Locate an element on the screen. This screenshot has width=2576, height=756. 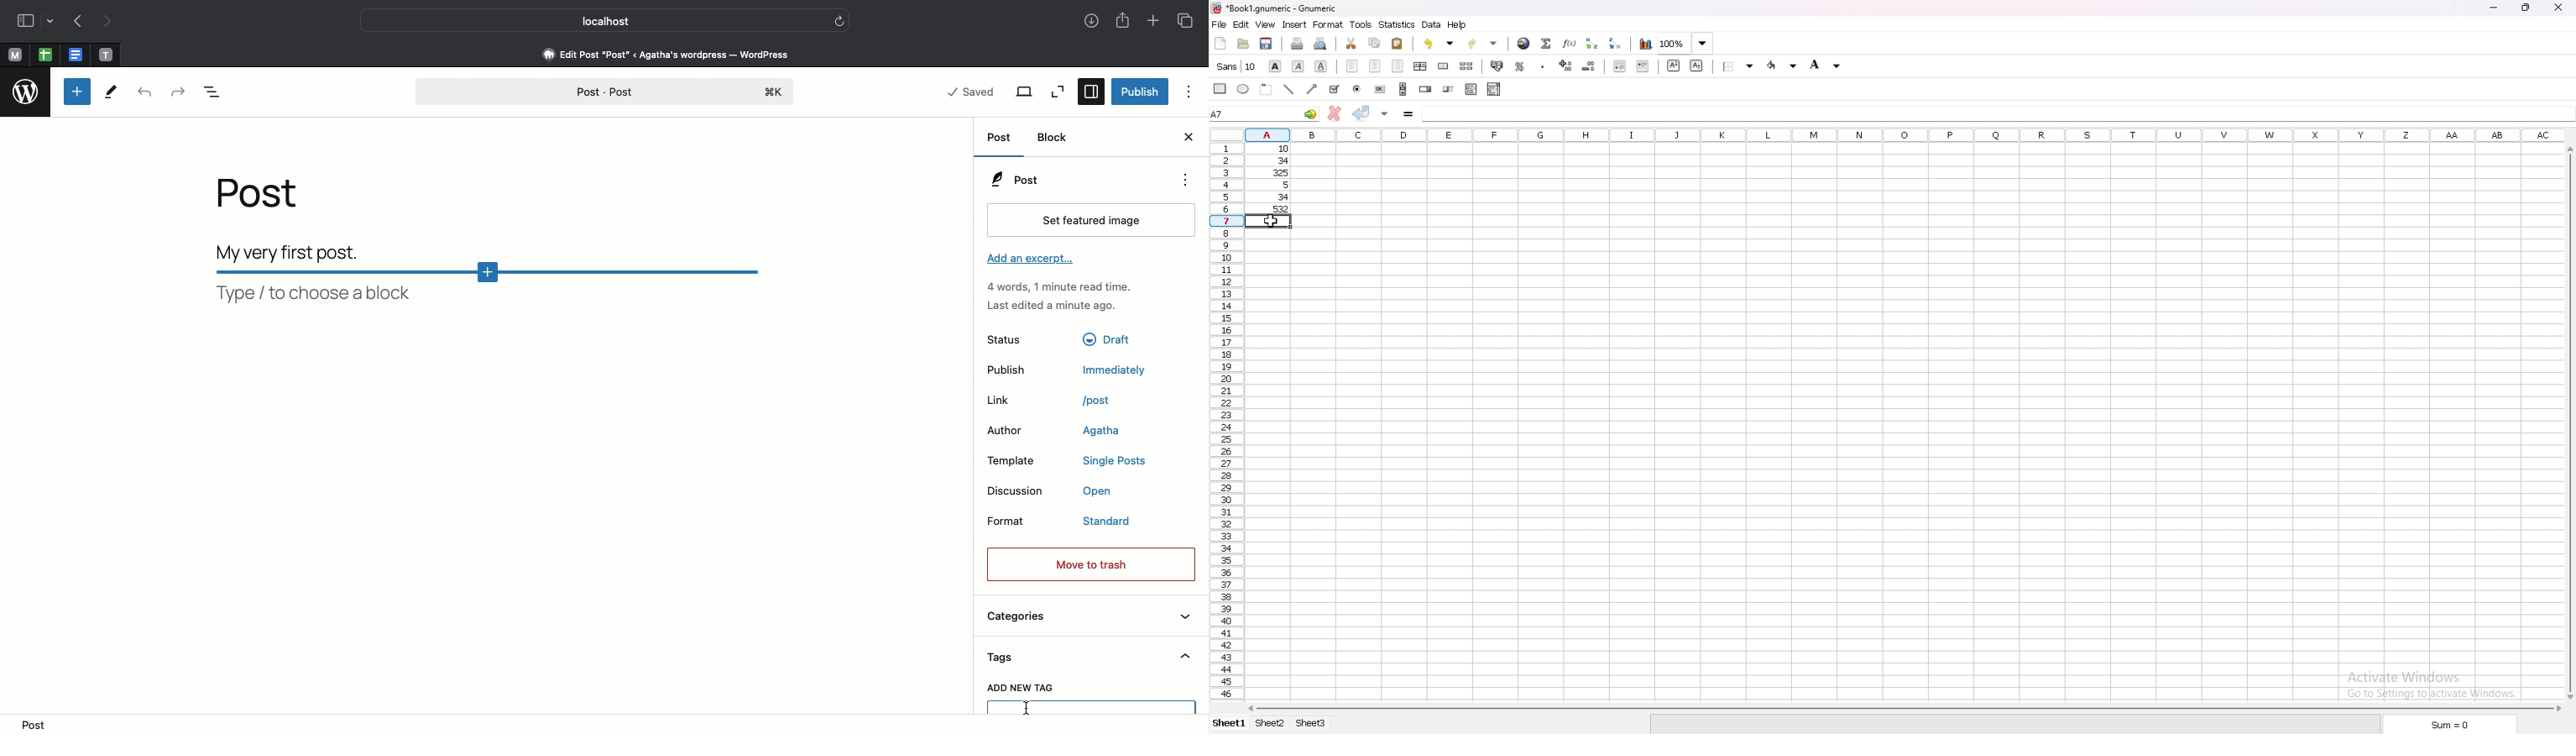
percentage is located at coordinates (1521, 67).